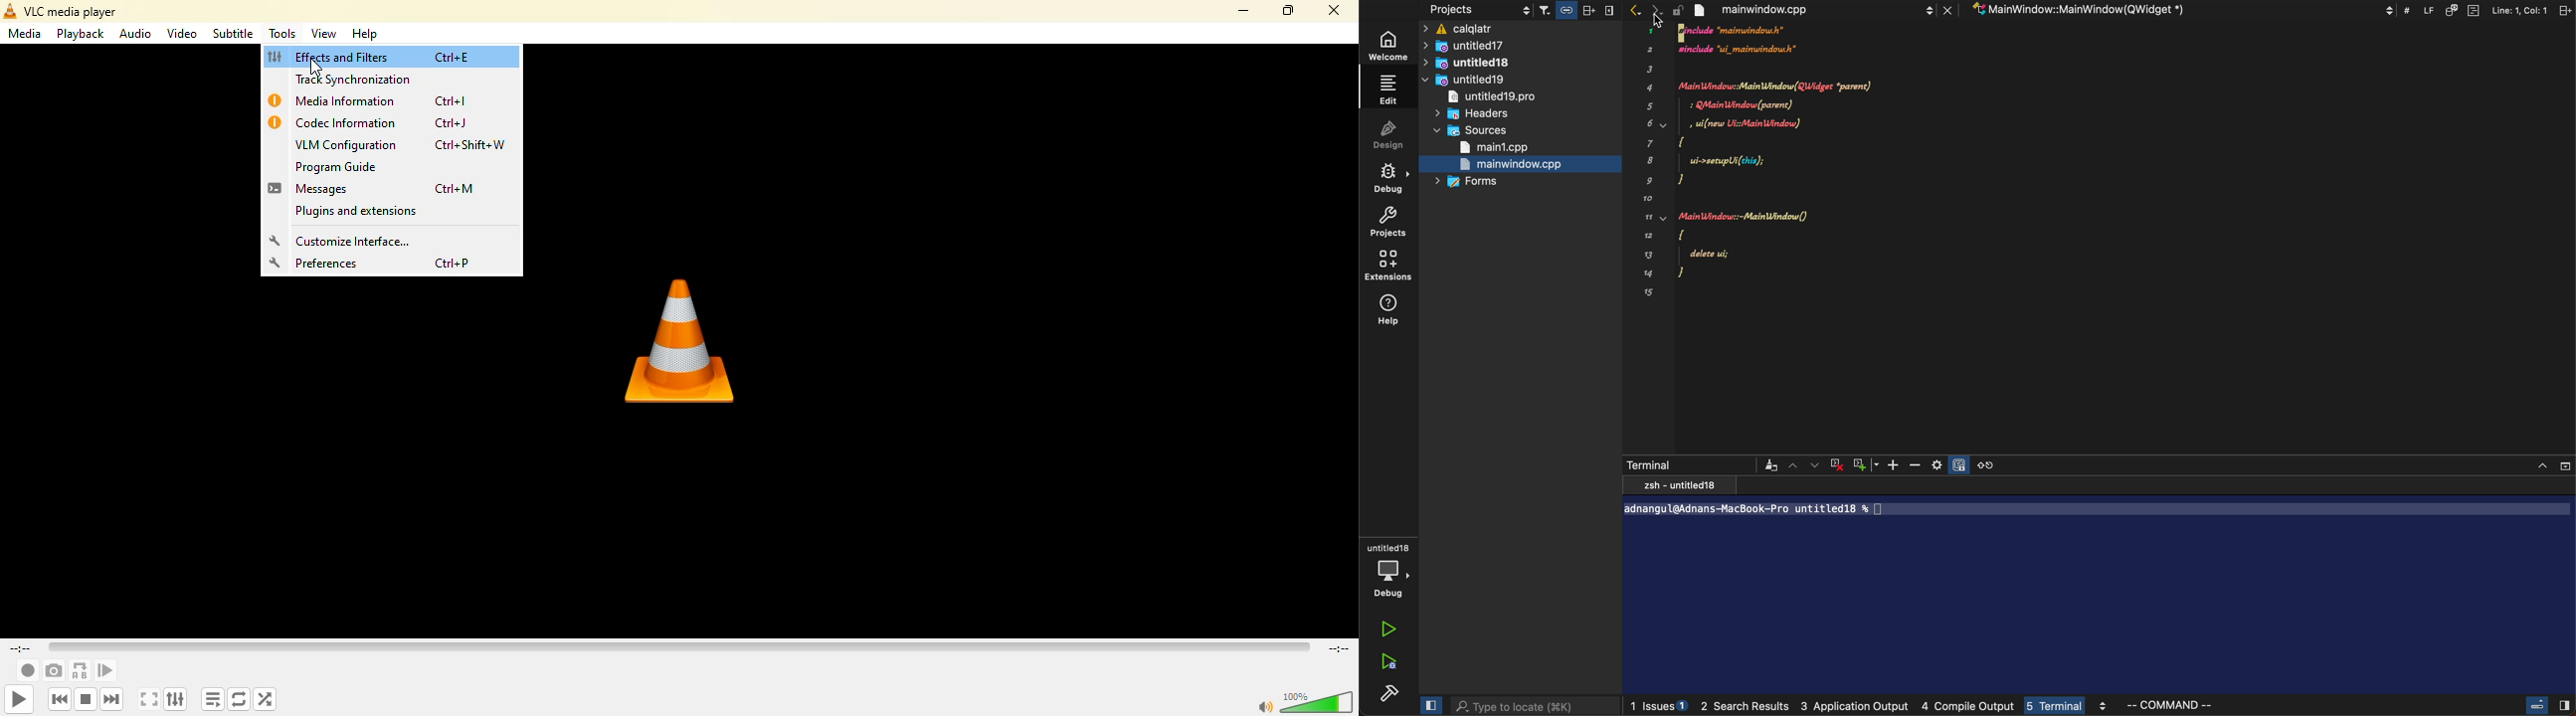 The width and height of the screenshot is (2576, 728). I want to click on repaint, so click(1771, 465).